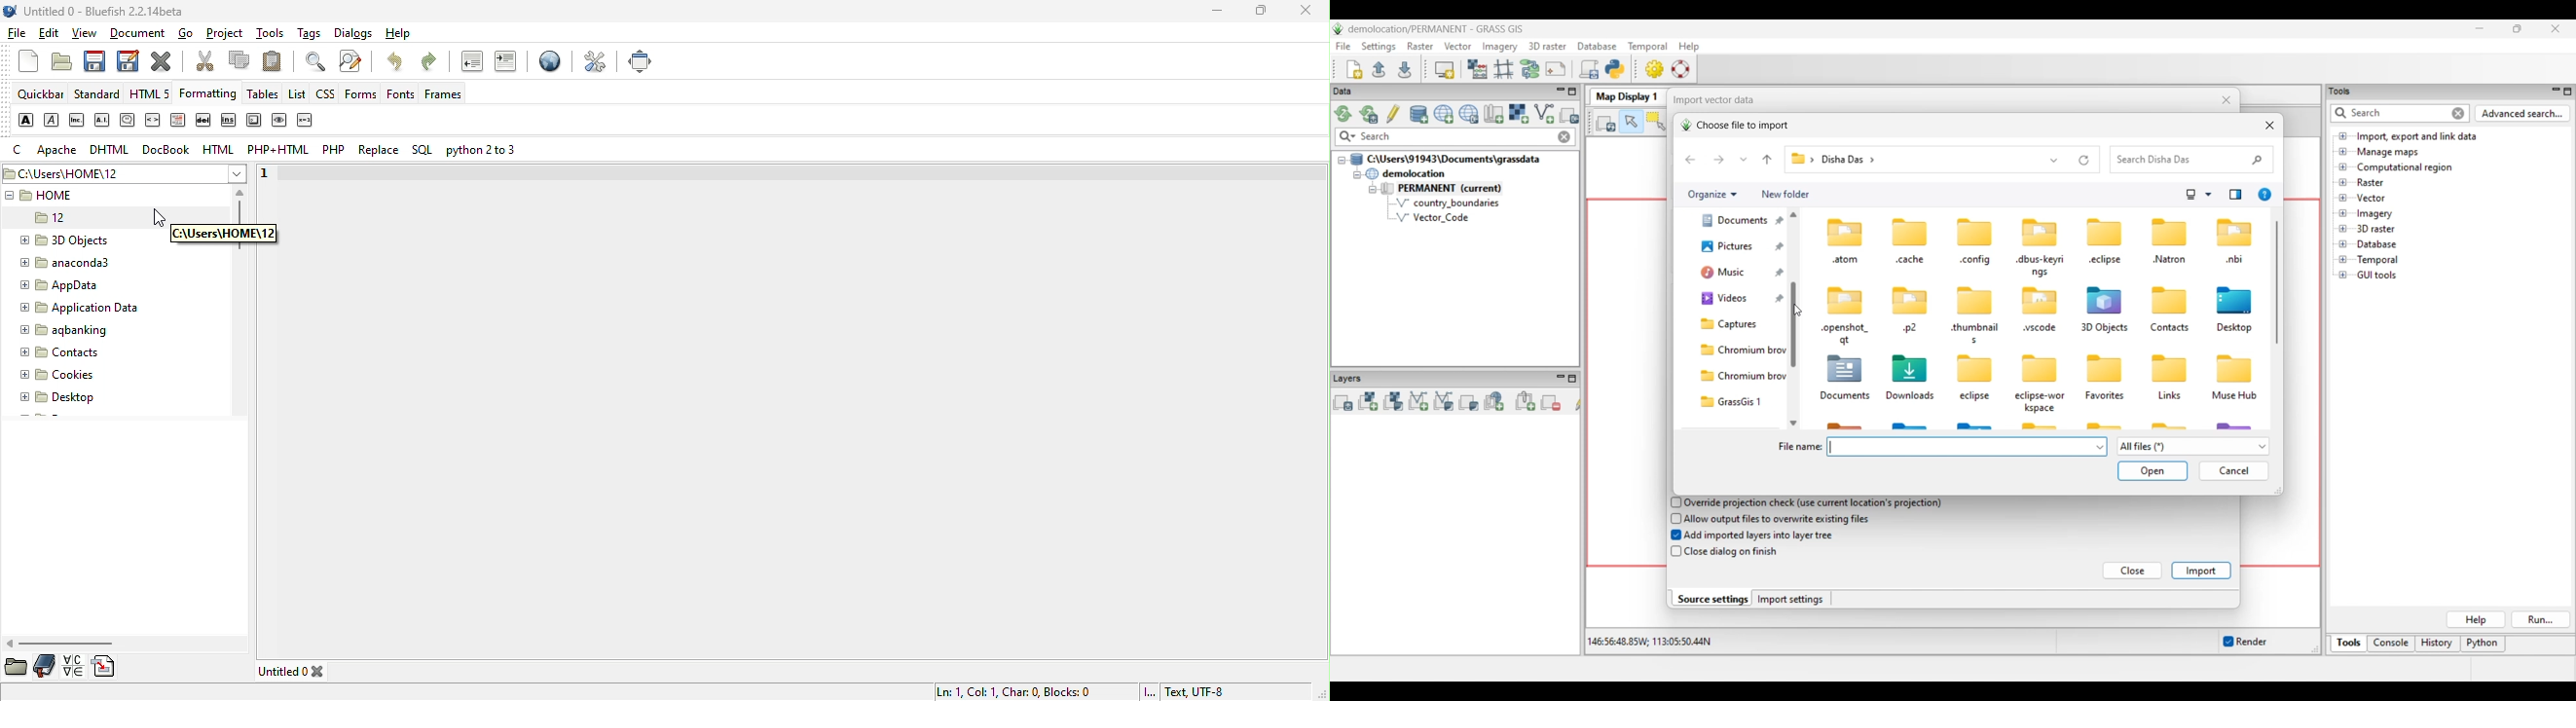 The height and width of the screenshot is (728, 2576). I want to click on paste, so click(276, 61).